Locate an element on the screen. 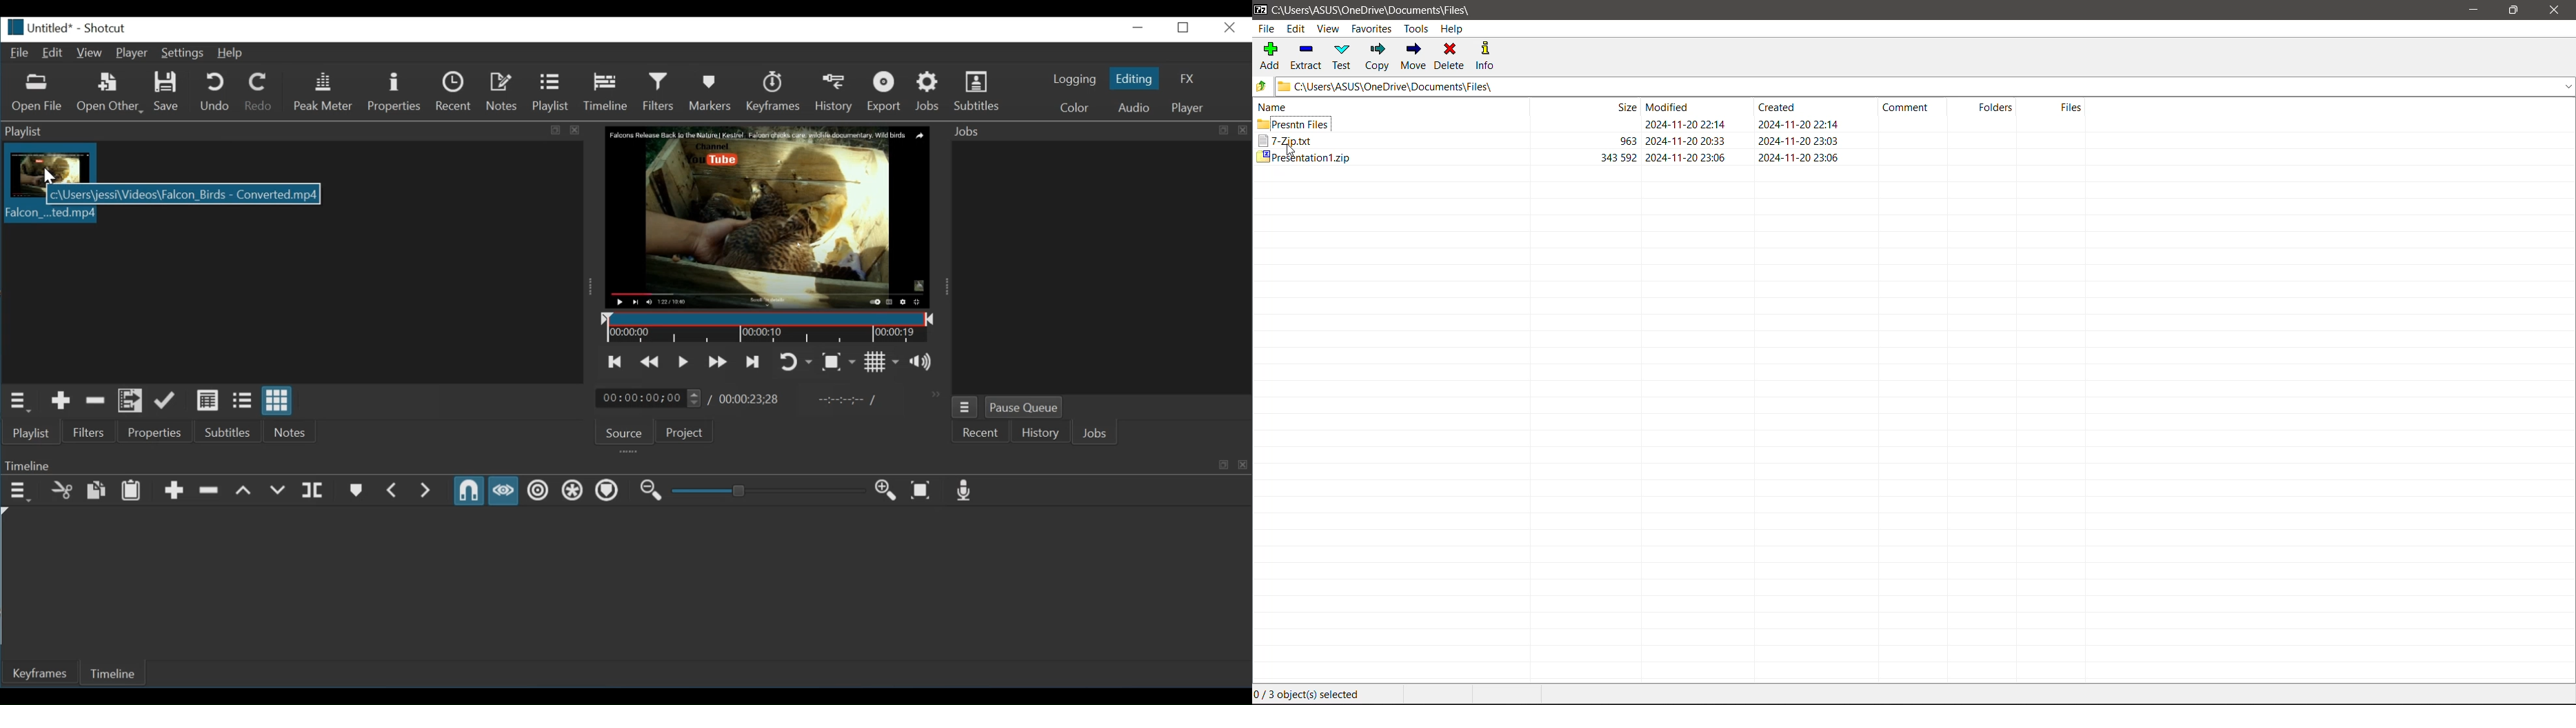 The height and width of the screenshot is (728, 2576). lift  is located at coordinates (245, 491).